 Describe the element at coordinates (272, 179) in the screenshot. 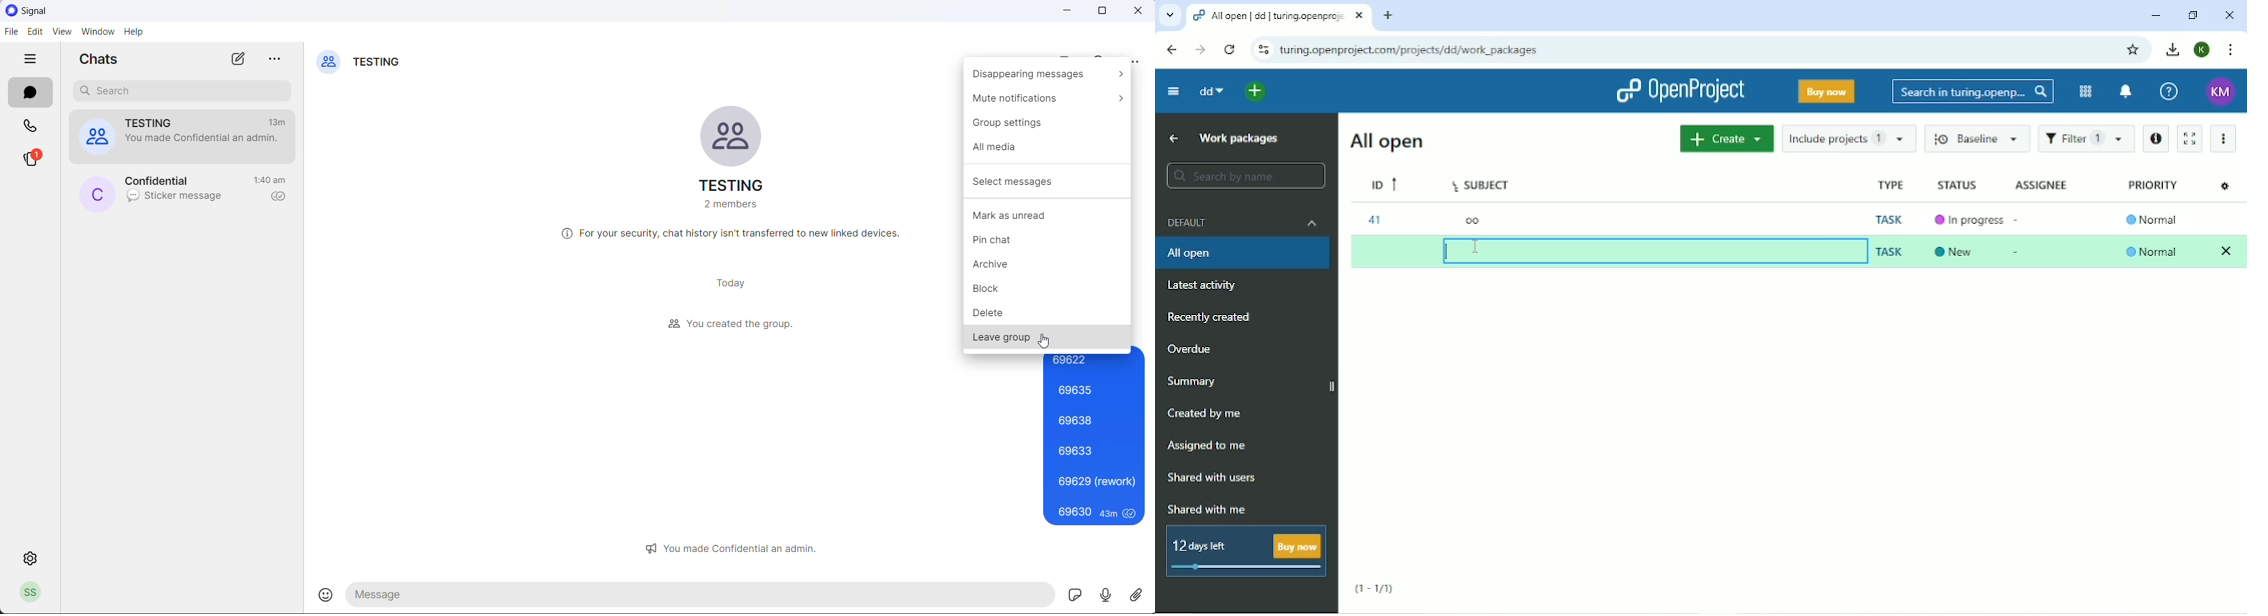

I see `last active time` at that location.